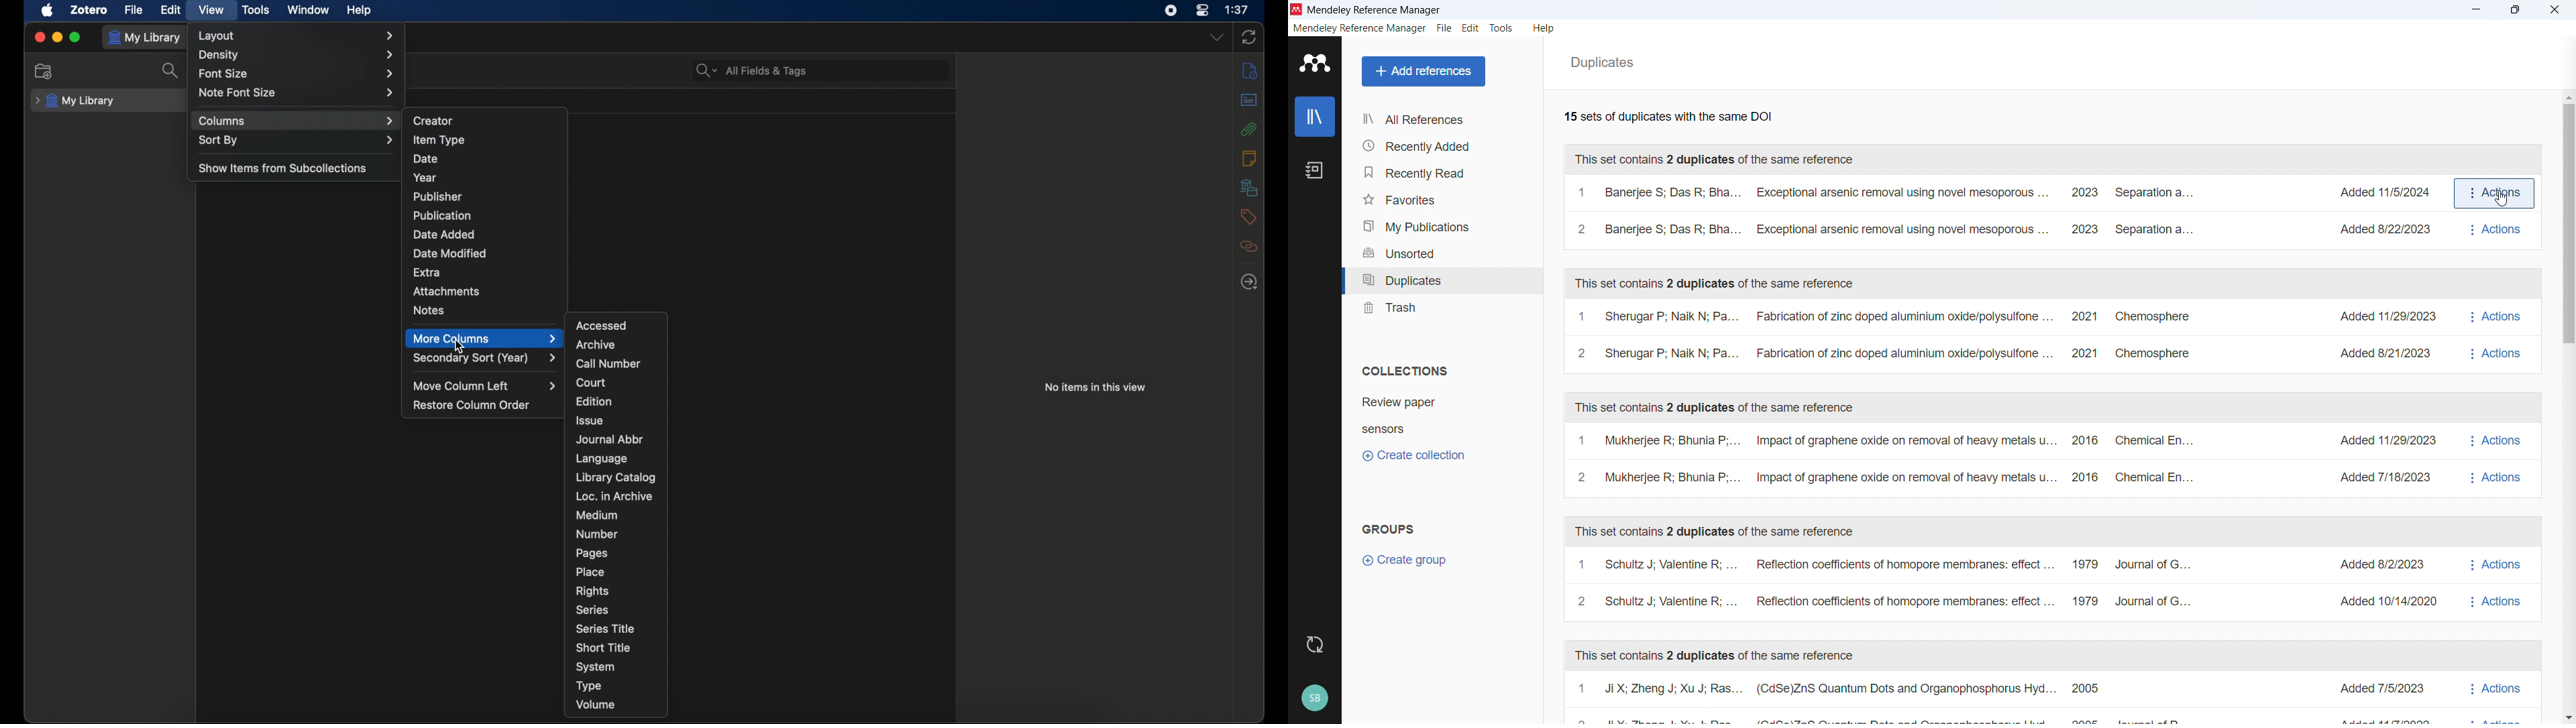  I want to click on 2 Schultz J; Valentine R; ... Reflection coefficients of homopore membranes: effect... 1979 Journal of G..., so click(1883, 603).